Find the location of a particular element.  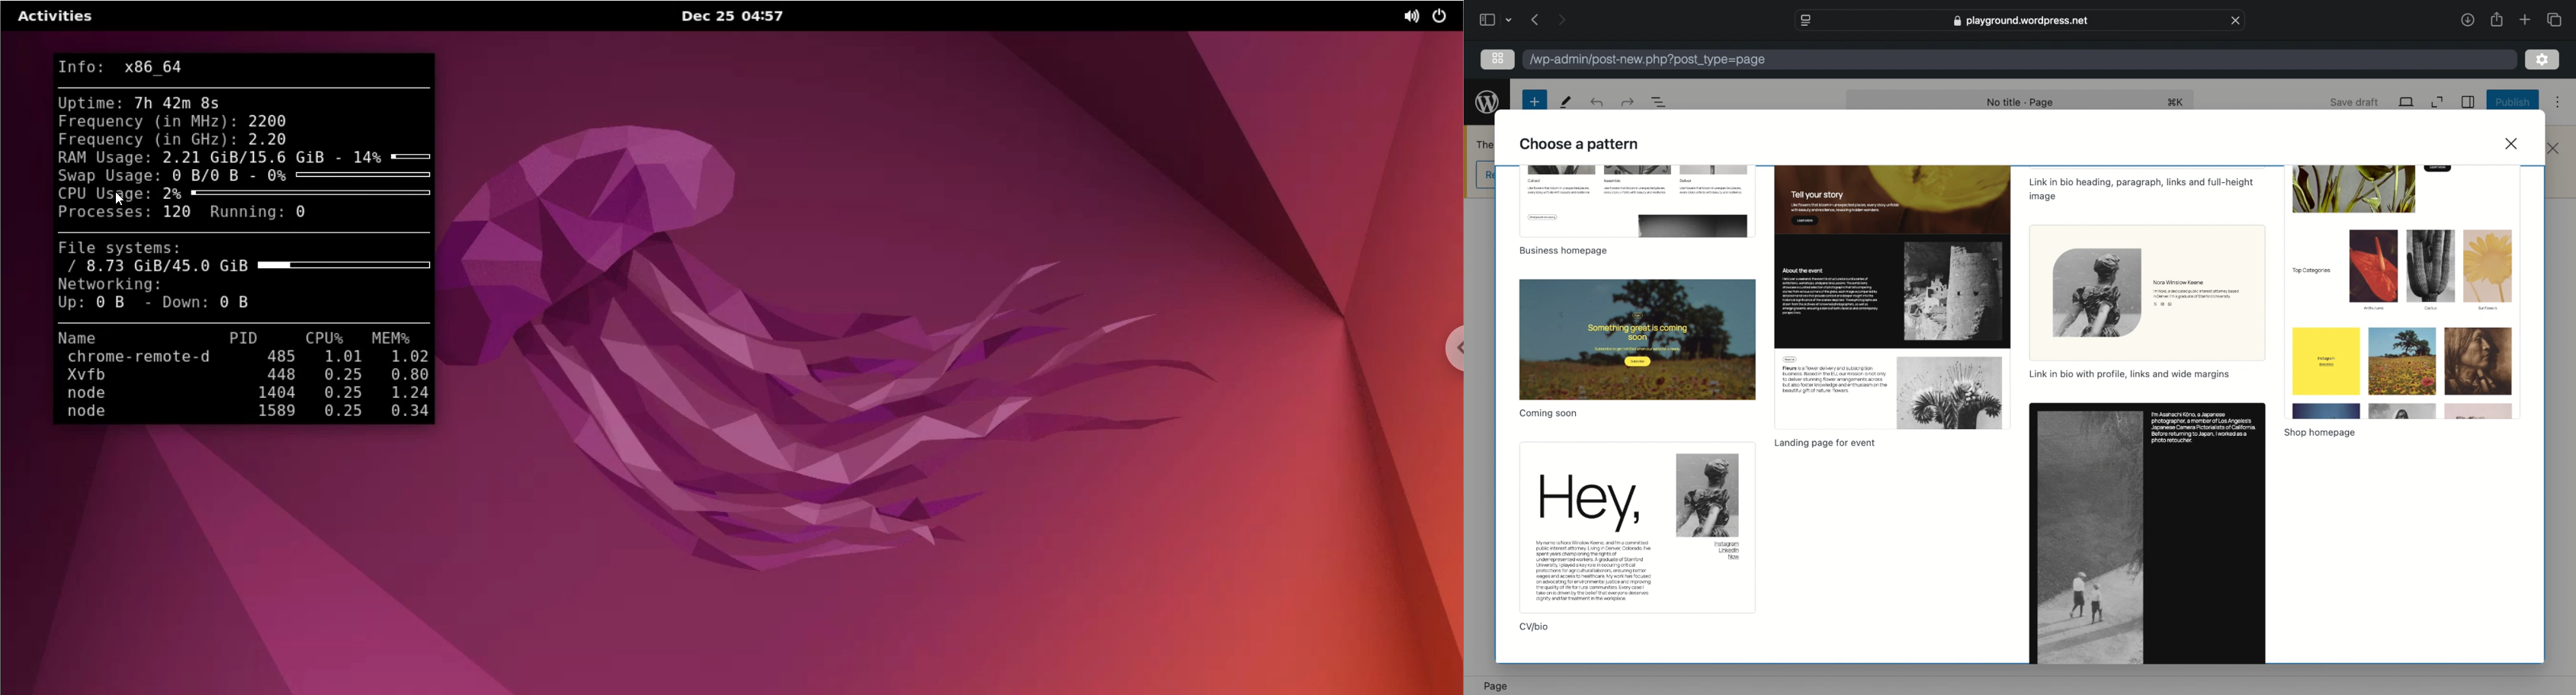

new is located at coordinates (1535, 102).